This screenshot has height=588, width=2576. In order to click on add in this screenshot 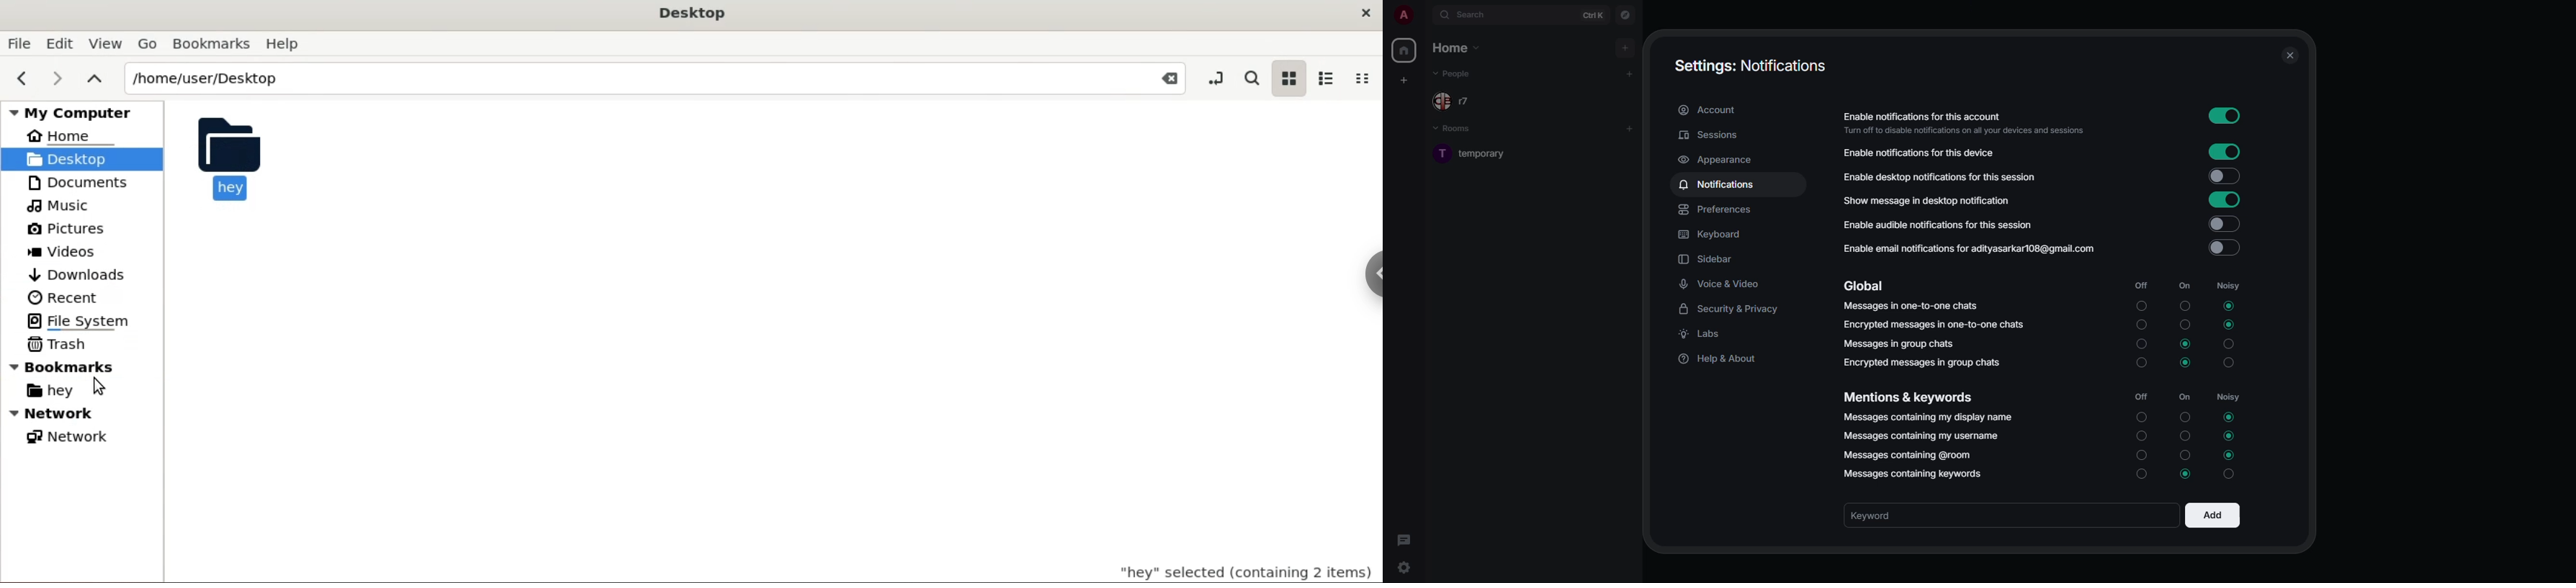, I will do `click(1630, 129)`.